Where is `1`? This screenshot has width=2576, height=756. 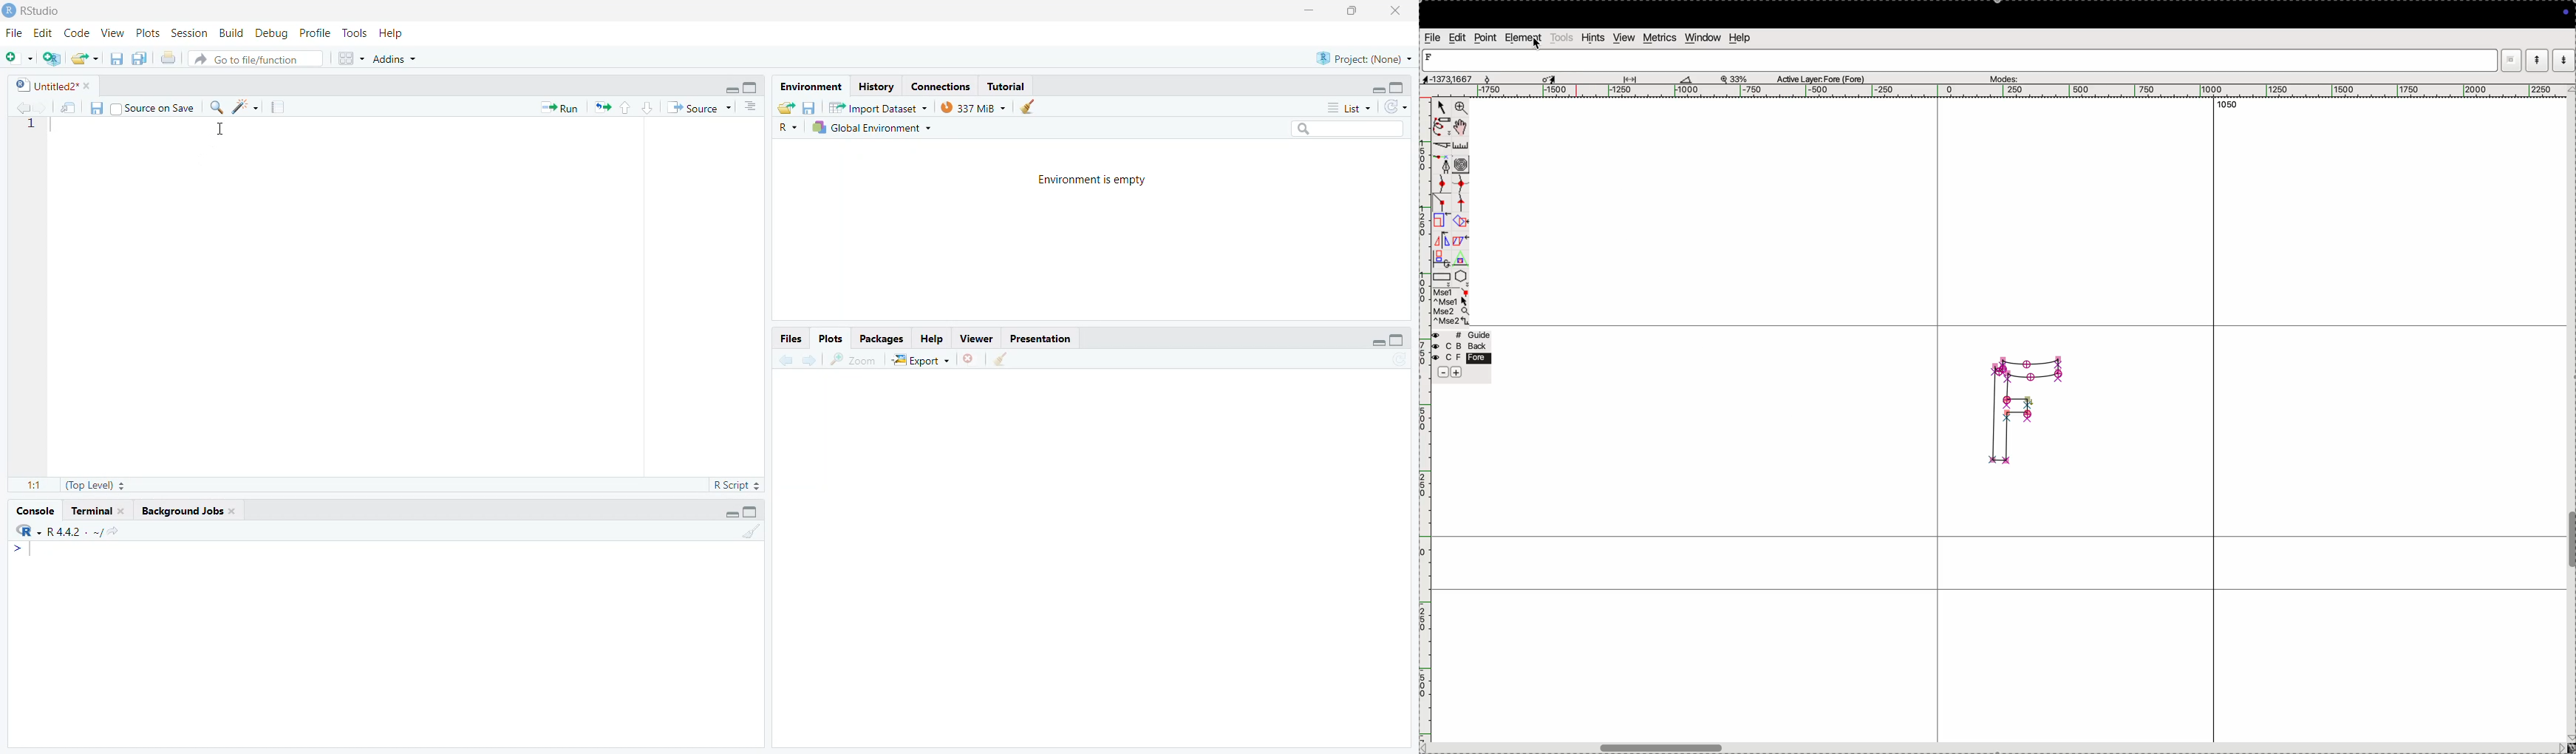 1 is located at coordinates (32, 124).